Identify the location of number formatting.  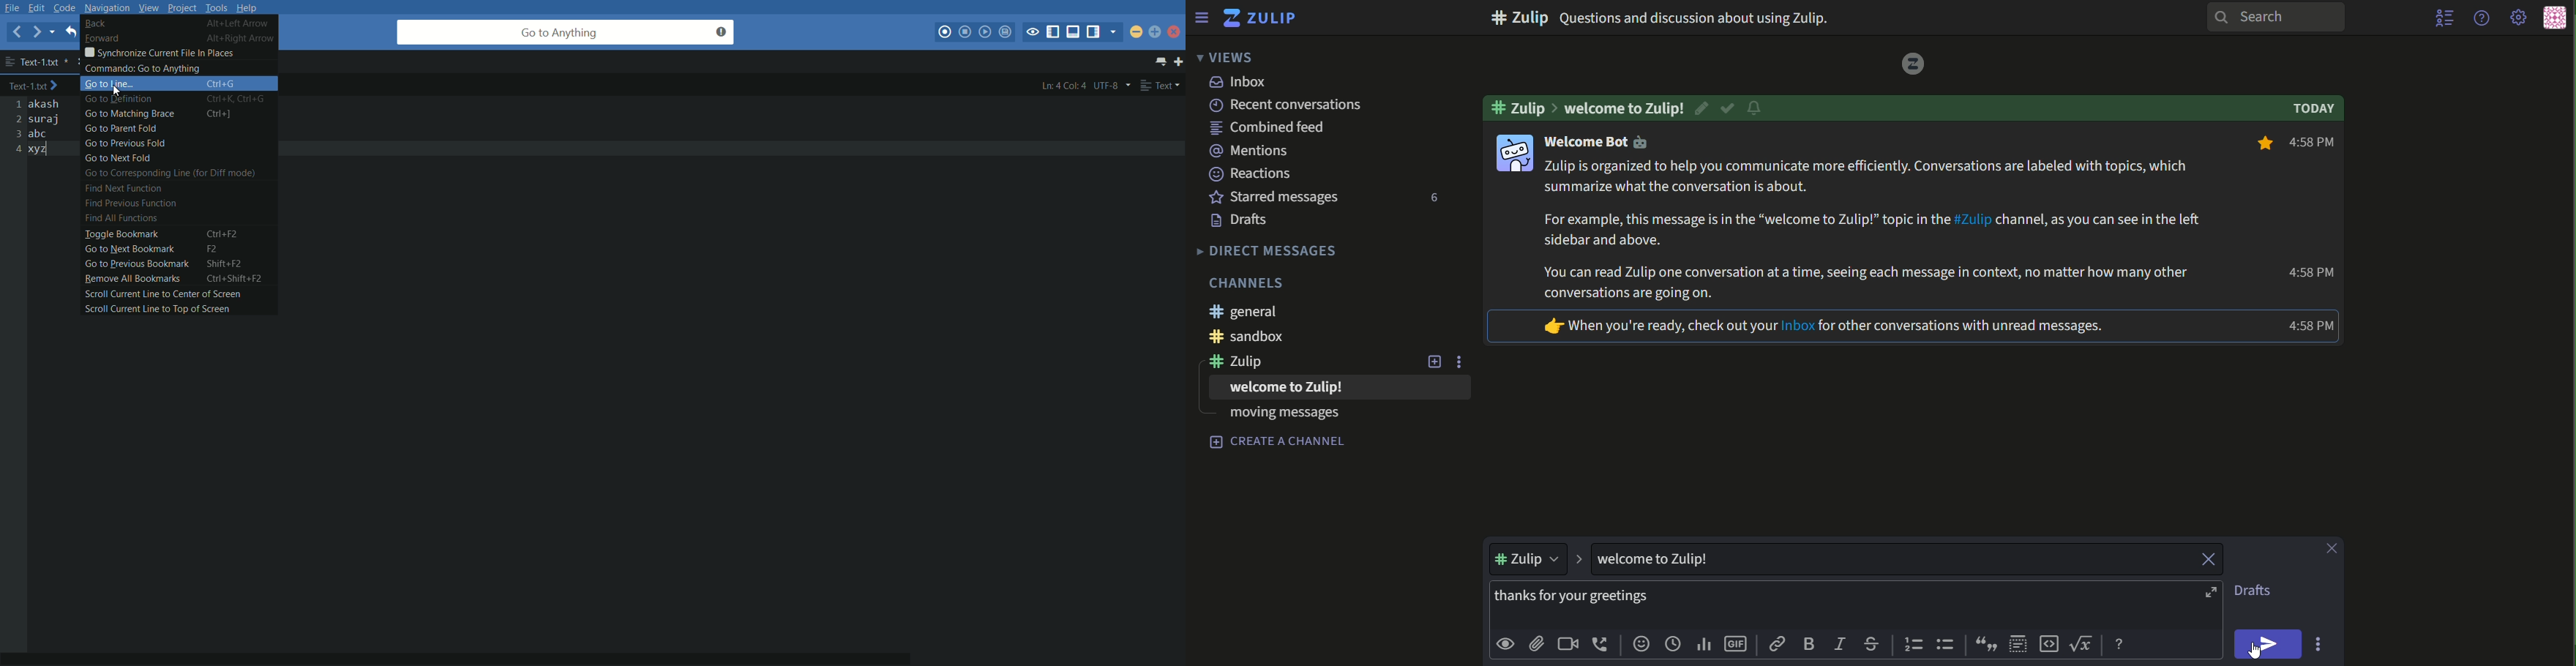
(1912, 646).